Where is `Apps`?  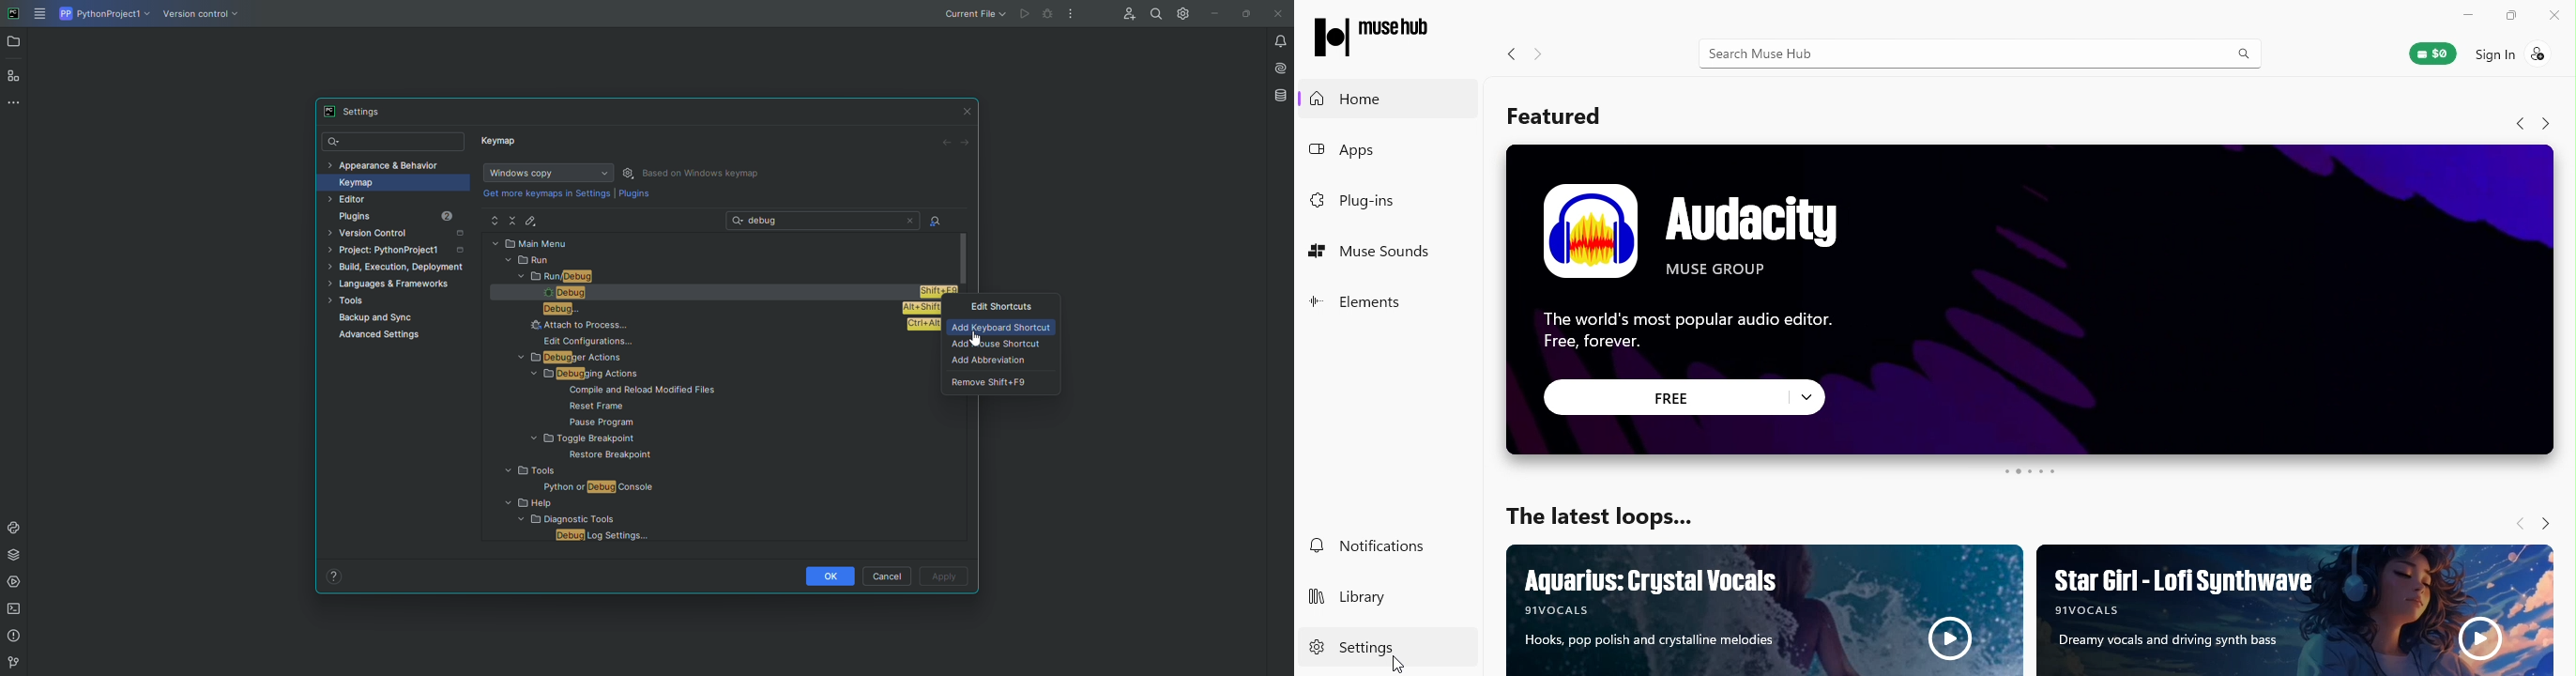 Apps is located at coordinates (1373, 151).